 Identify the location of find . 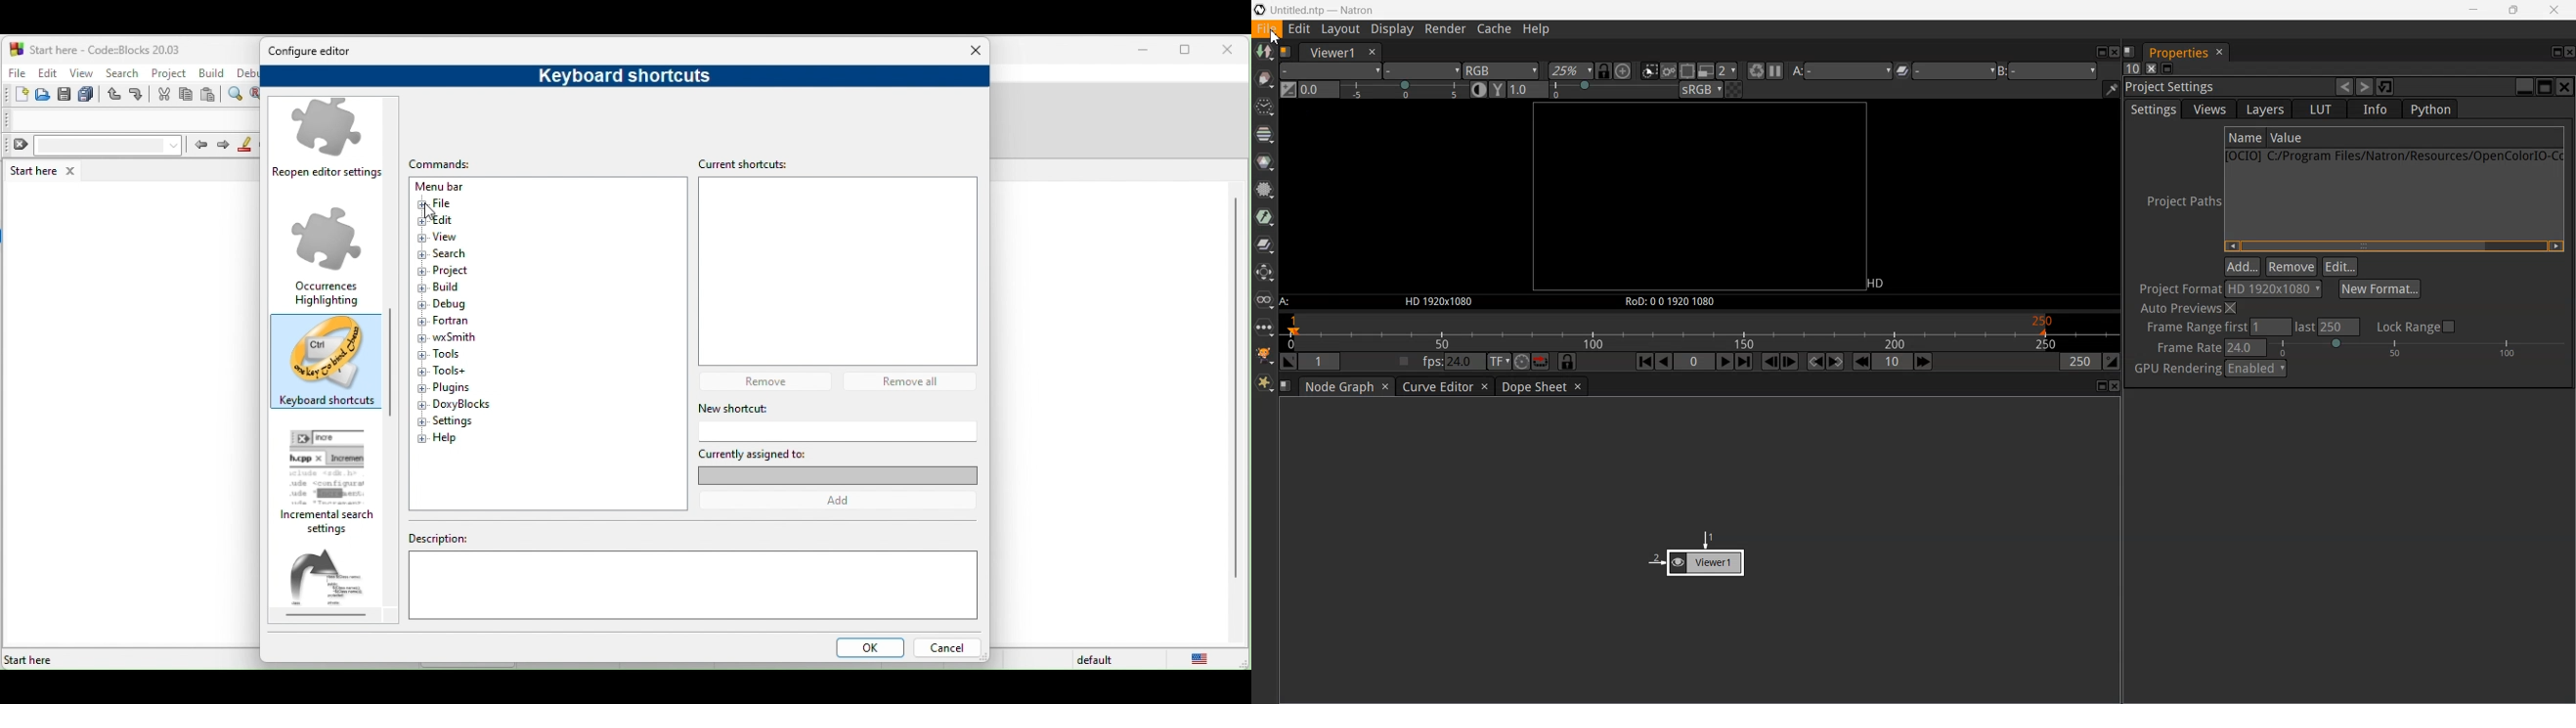
(238, 95).